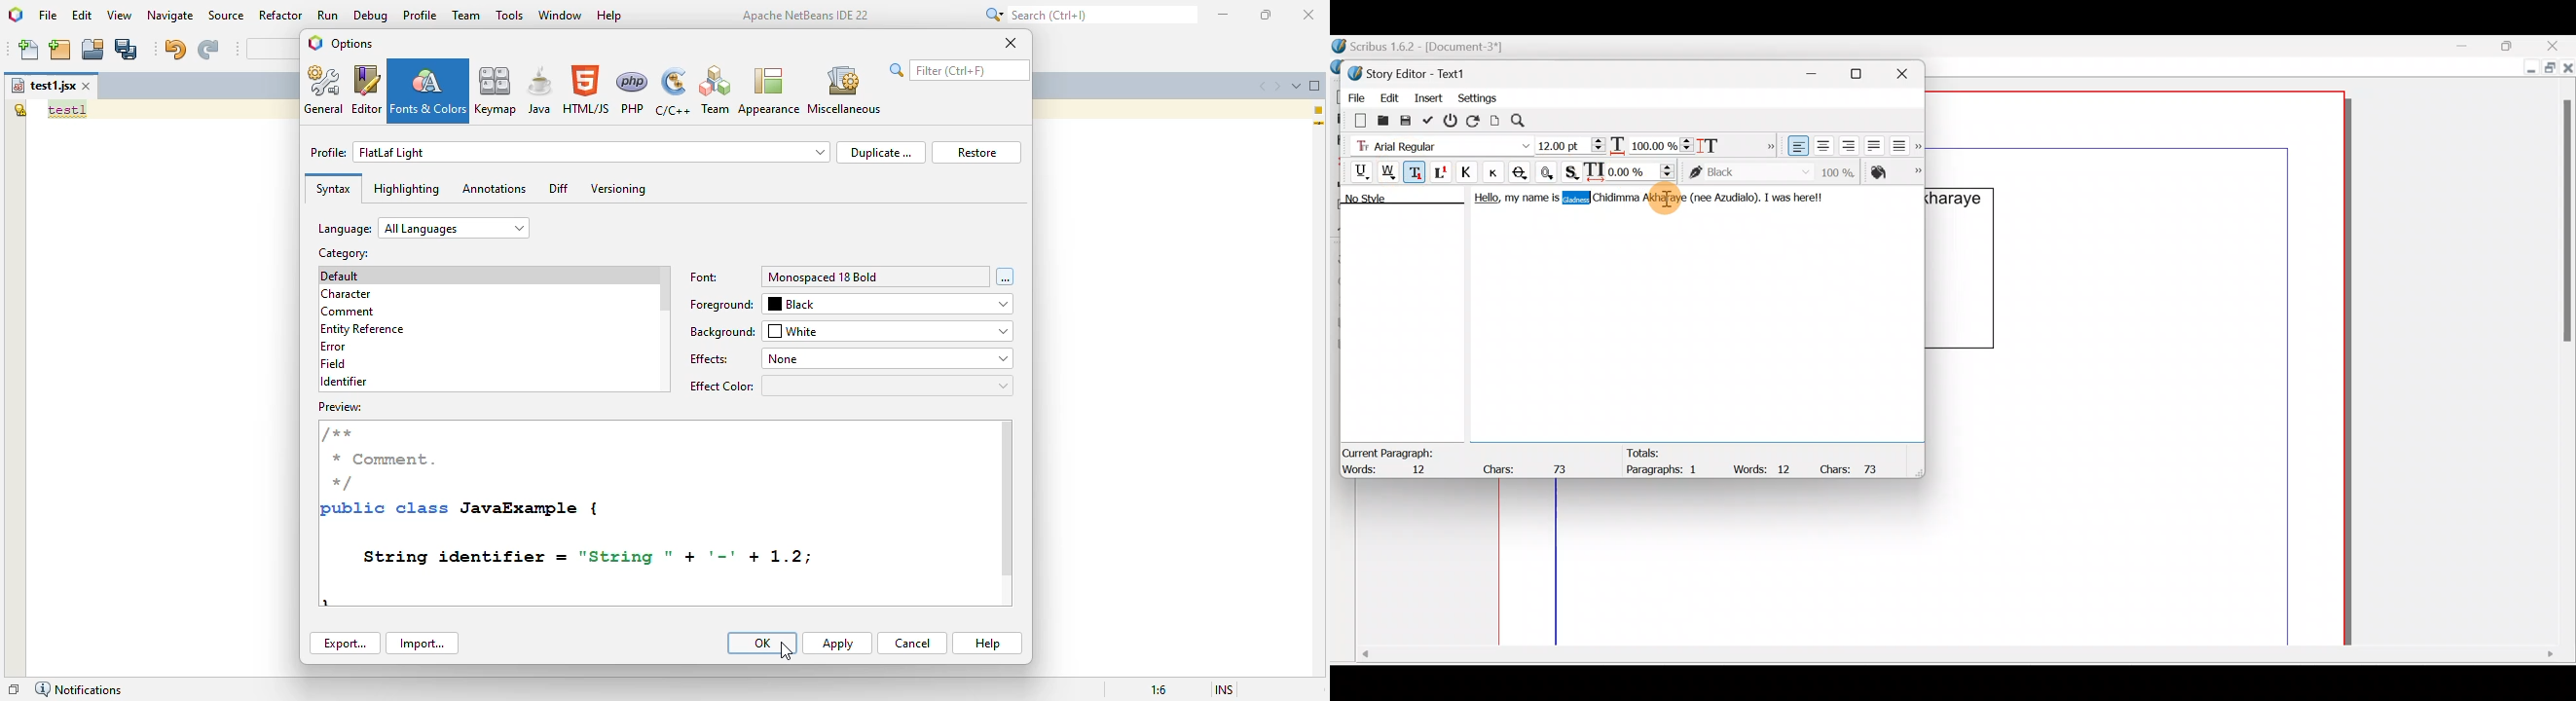 The width and height of the screenshot is (2576, 728). What do you see at coordinates (2562, 354) in the screenshot?
I see `Scroll bar` at bounding box center [2562, 354].